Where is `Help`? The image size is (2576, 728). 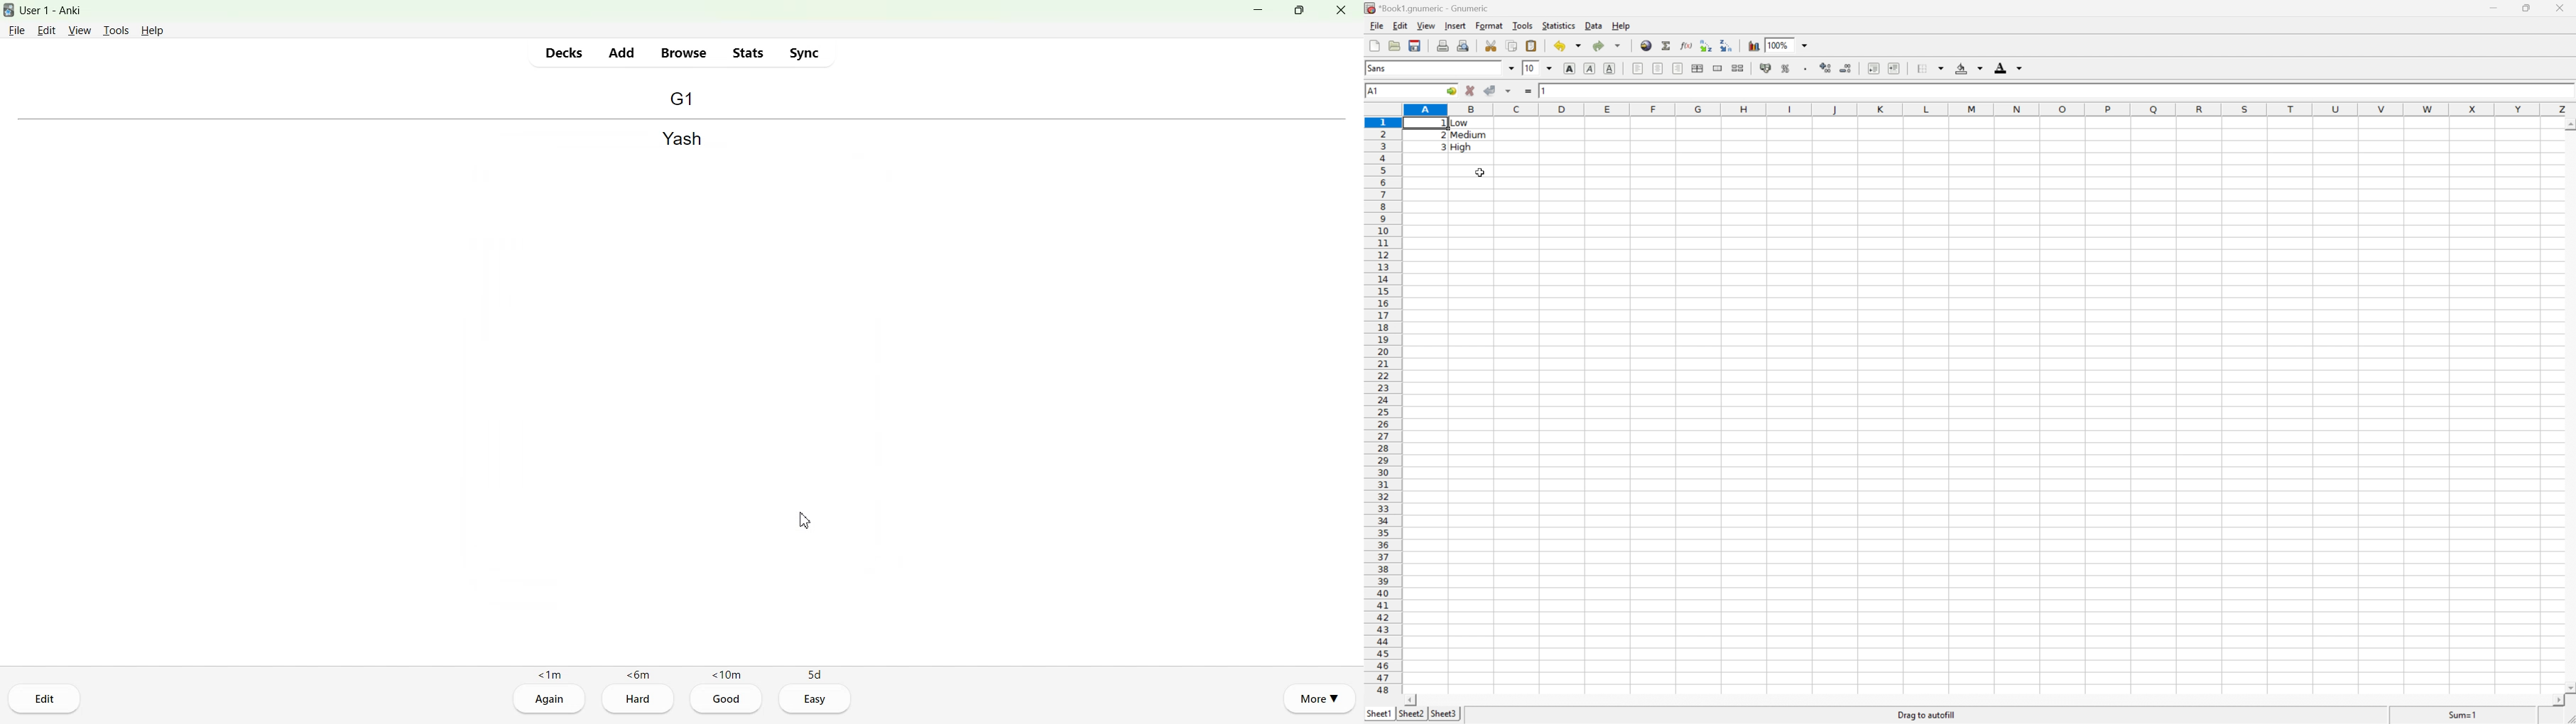 Help is located at coordinates (1621, 27).